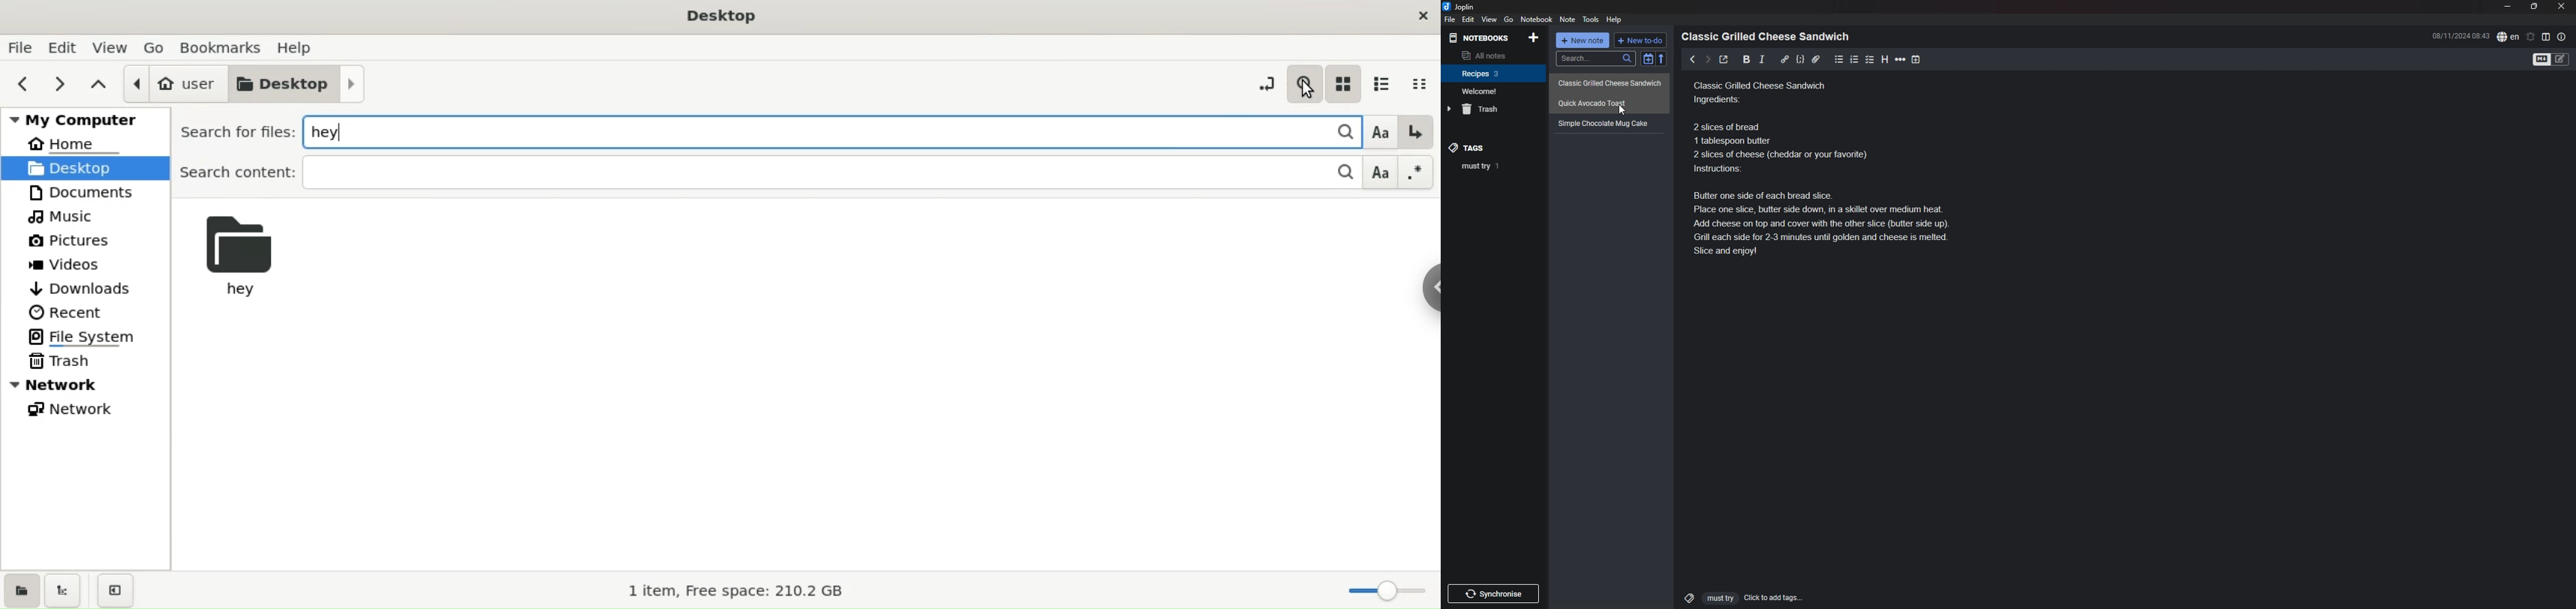 Image resolution: width=2576 pixels, height=616 pixels. I want to click on close, so click(2563, 6).